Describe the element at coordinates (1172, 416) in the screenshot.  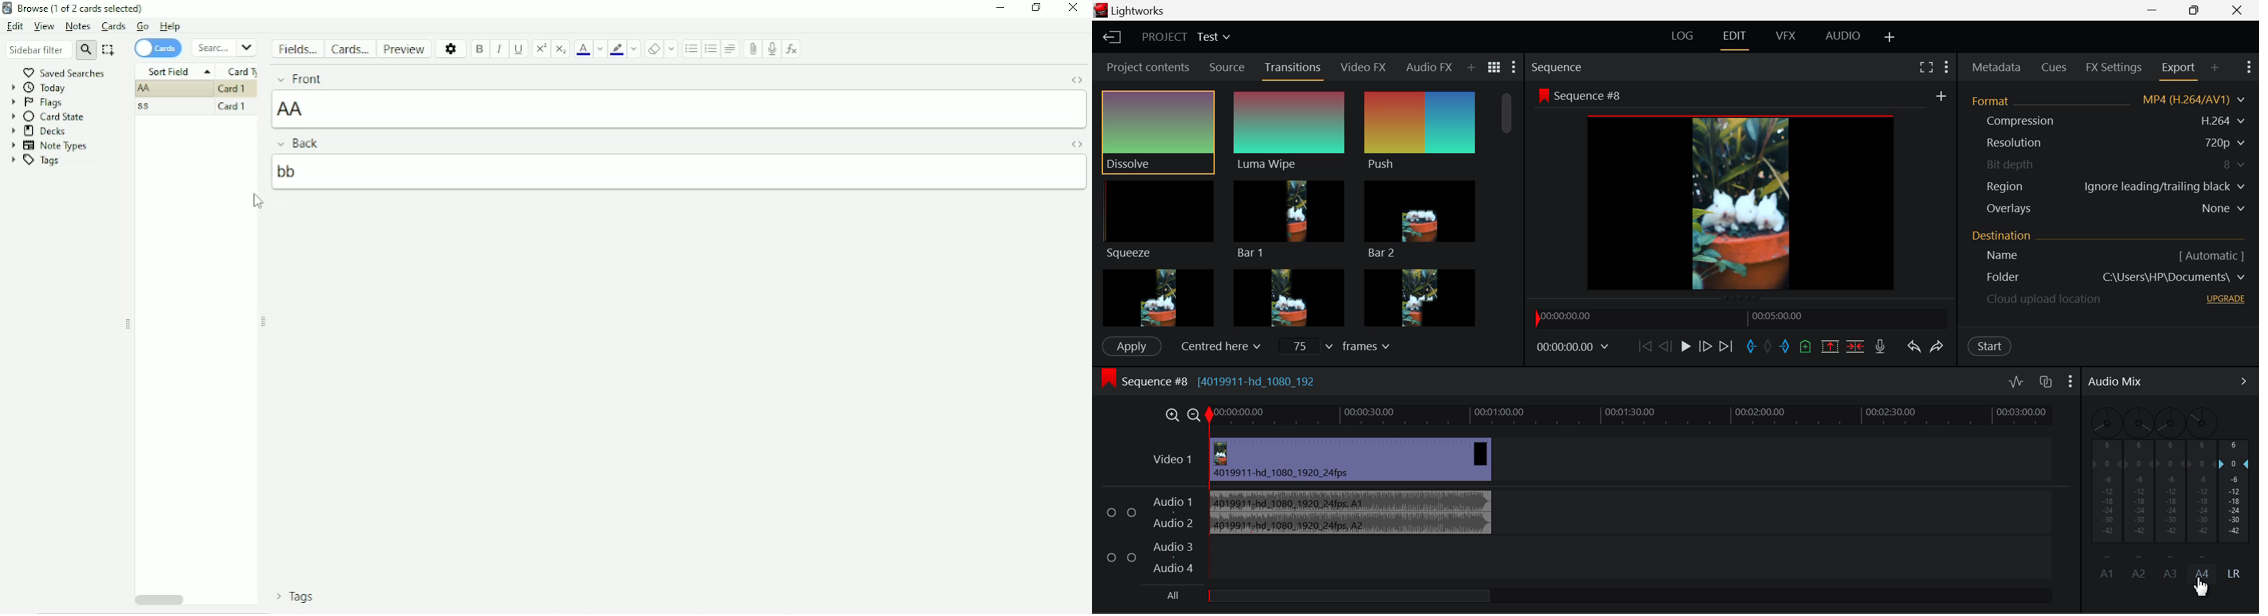
I see `Timeline Zoom In` at that location.